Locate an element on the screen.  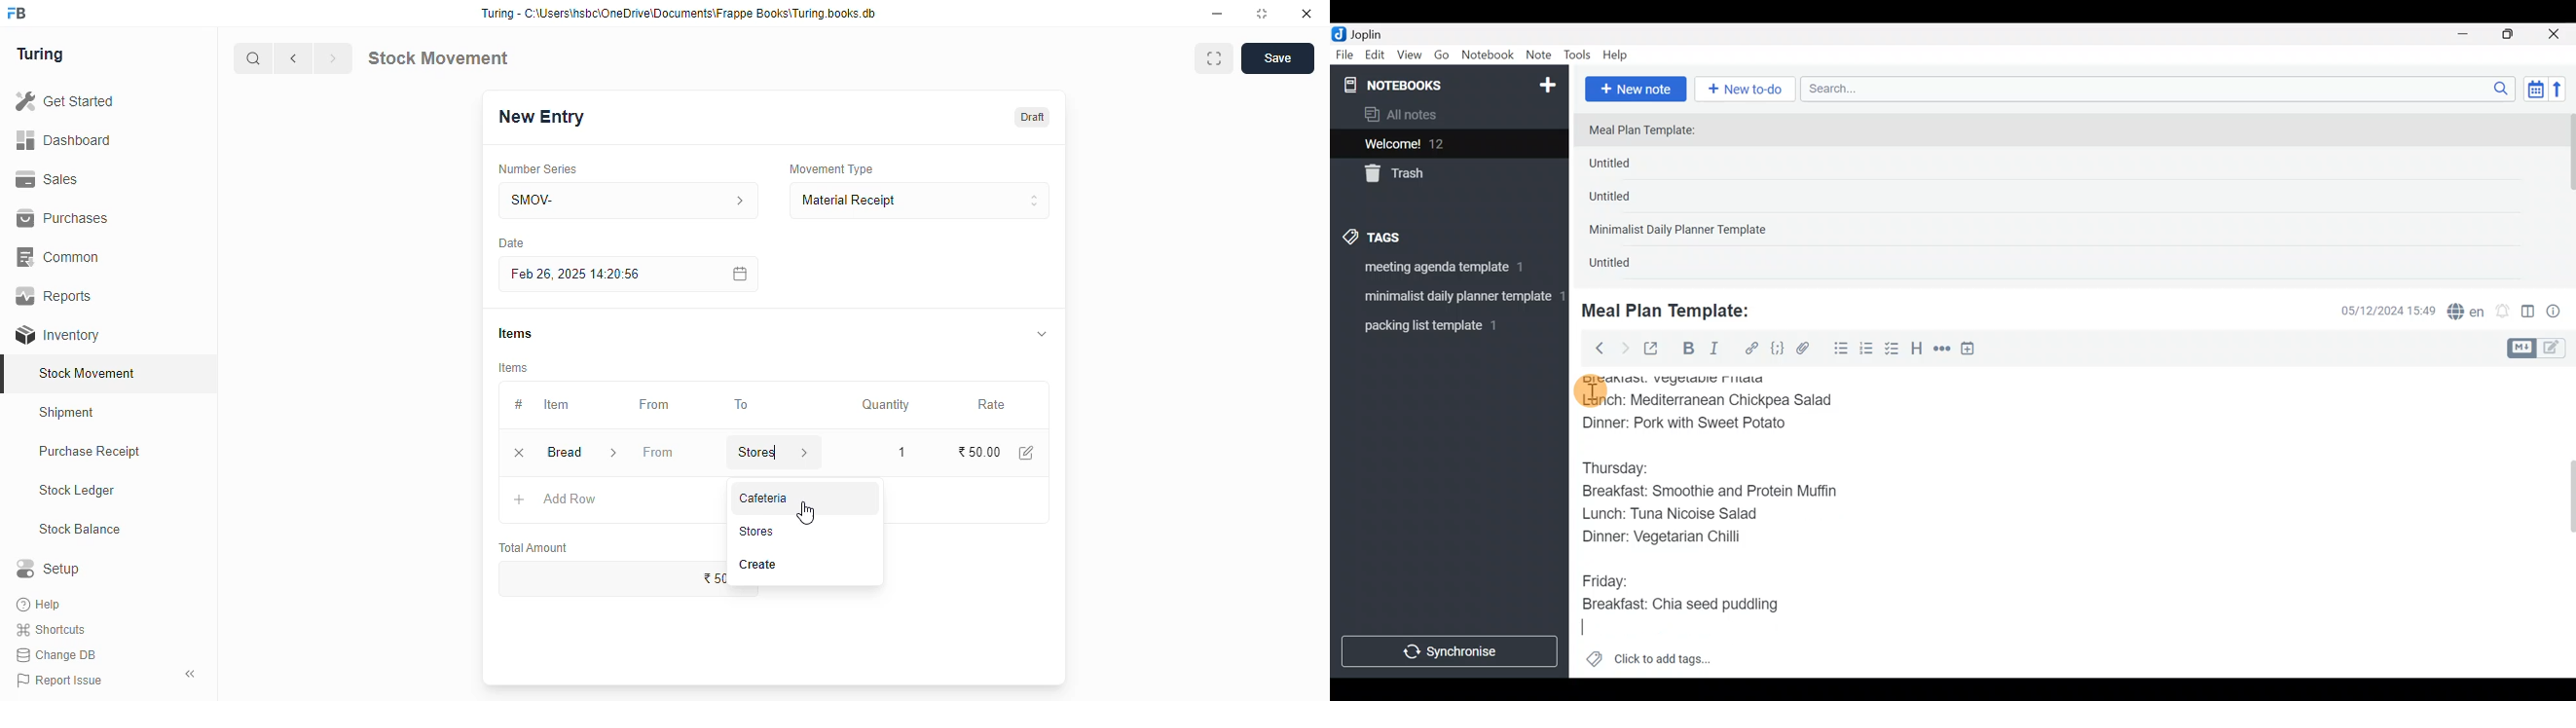
Toggle editors is located at coordinates (2540, 347).